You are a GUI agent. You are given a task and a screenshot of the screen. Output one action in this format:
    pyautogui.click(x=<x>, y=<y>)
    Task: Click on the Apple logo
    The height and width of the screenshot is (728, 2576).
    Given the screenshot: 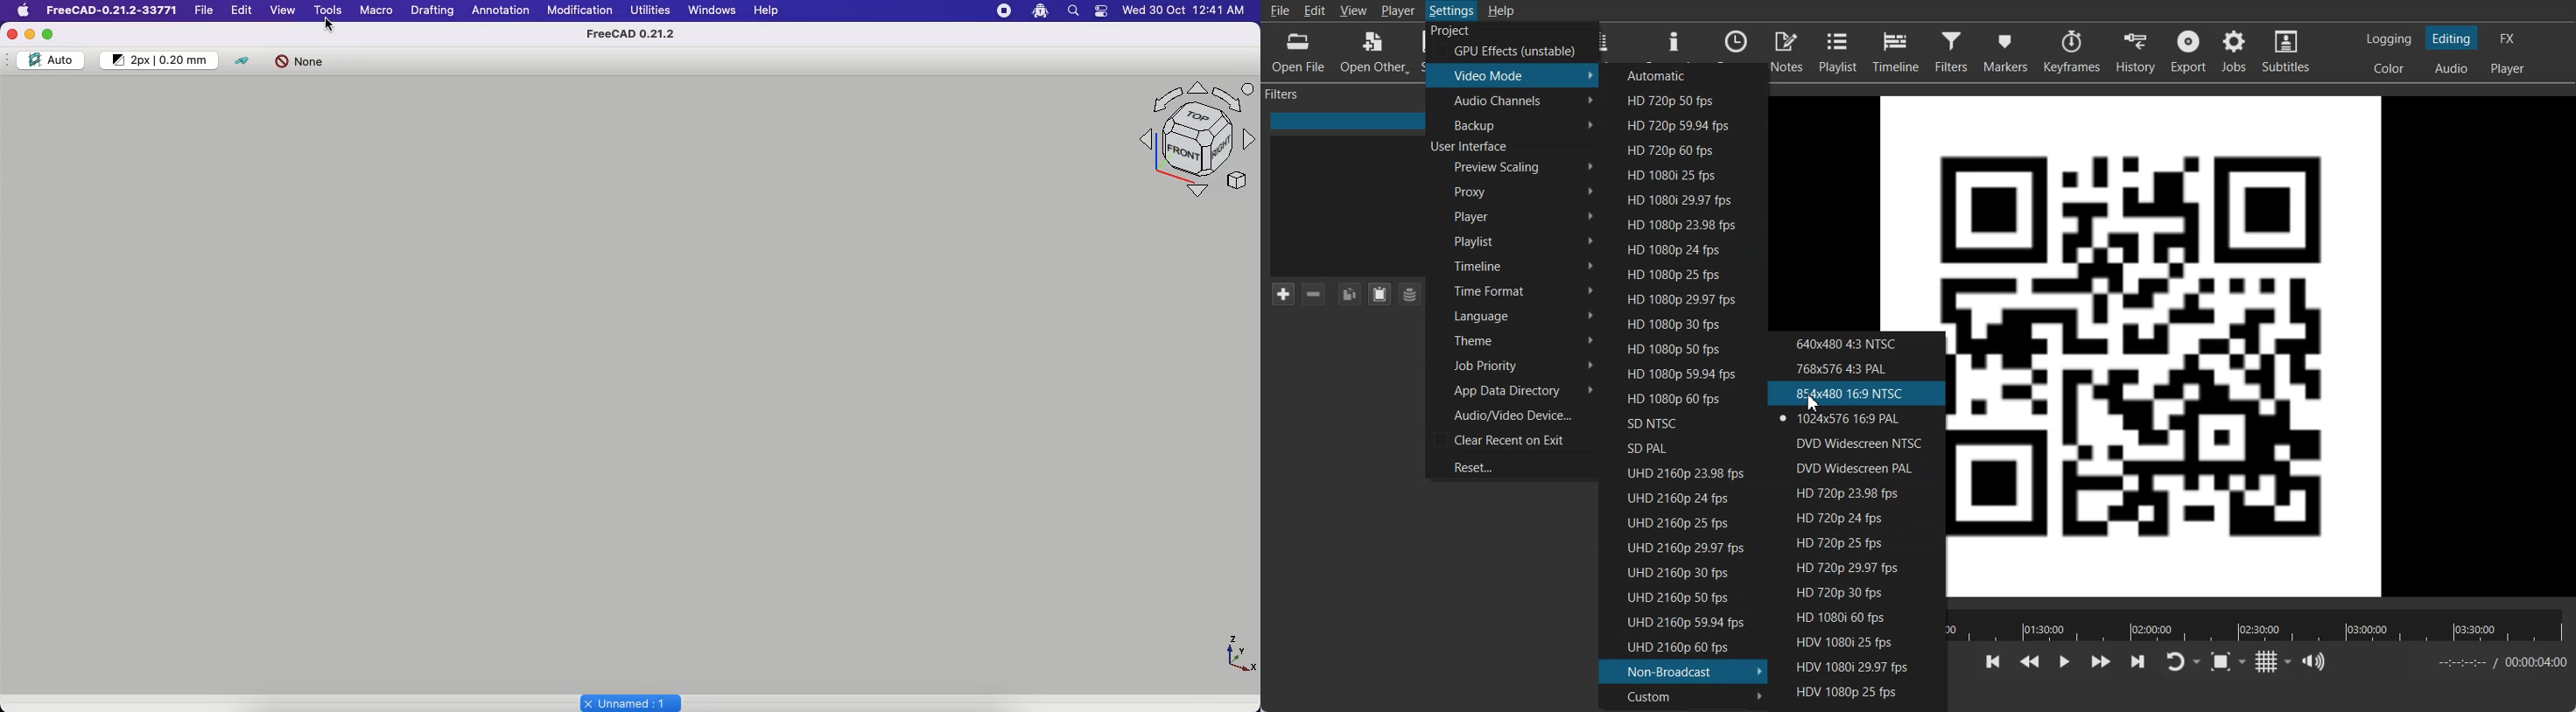 What is the action you would take?
    pyautogui.click(x=23, y=13)
    